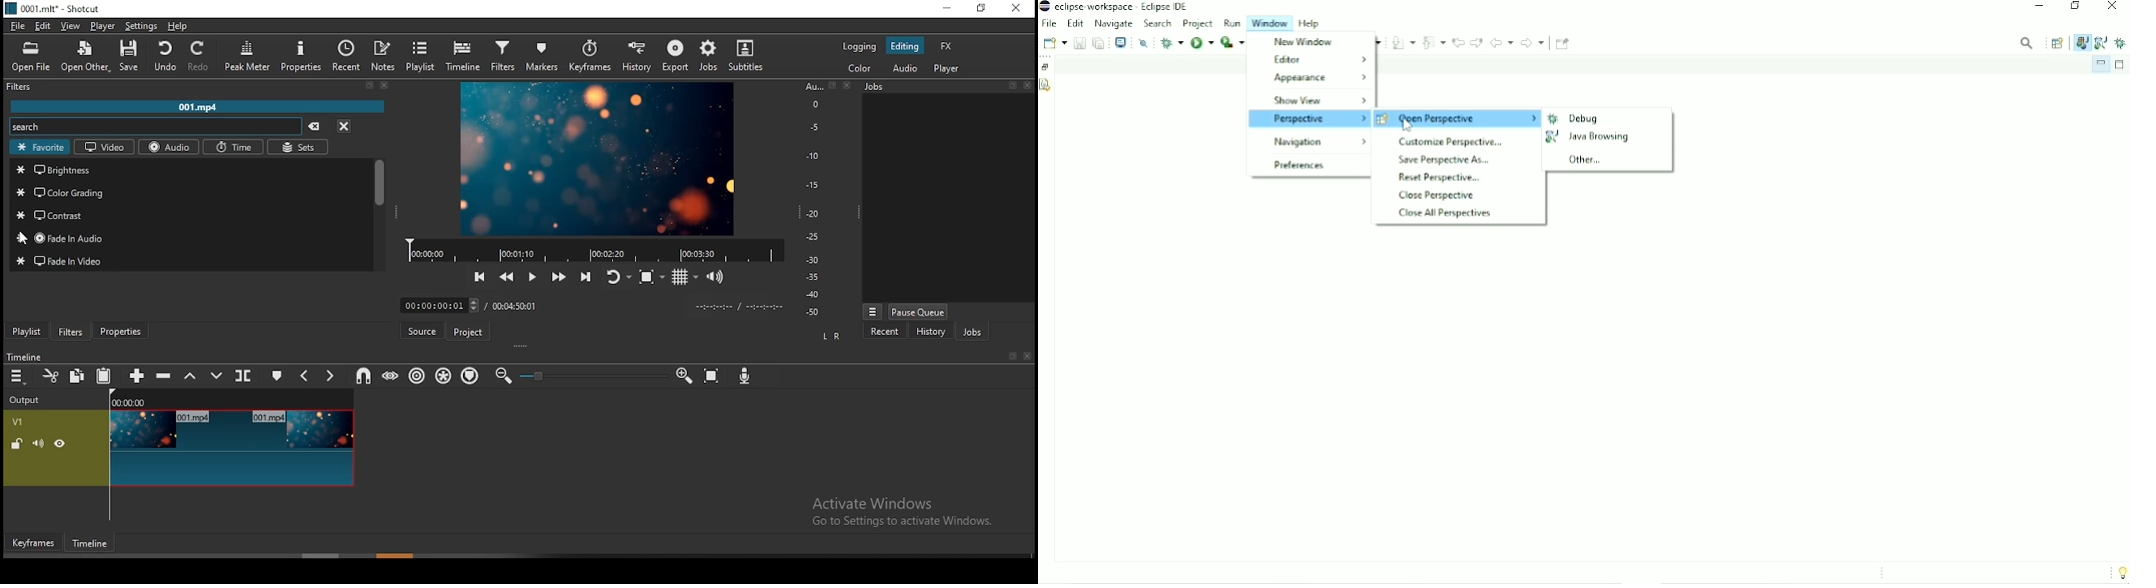 Image resolution: width=2156 pixels, height=588 pixels. I want to click on open file, so click(32, 57).